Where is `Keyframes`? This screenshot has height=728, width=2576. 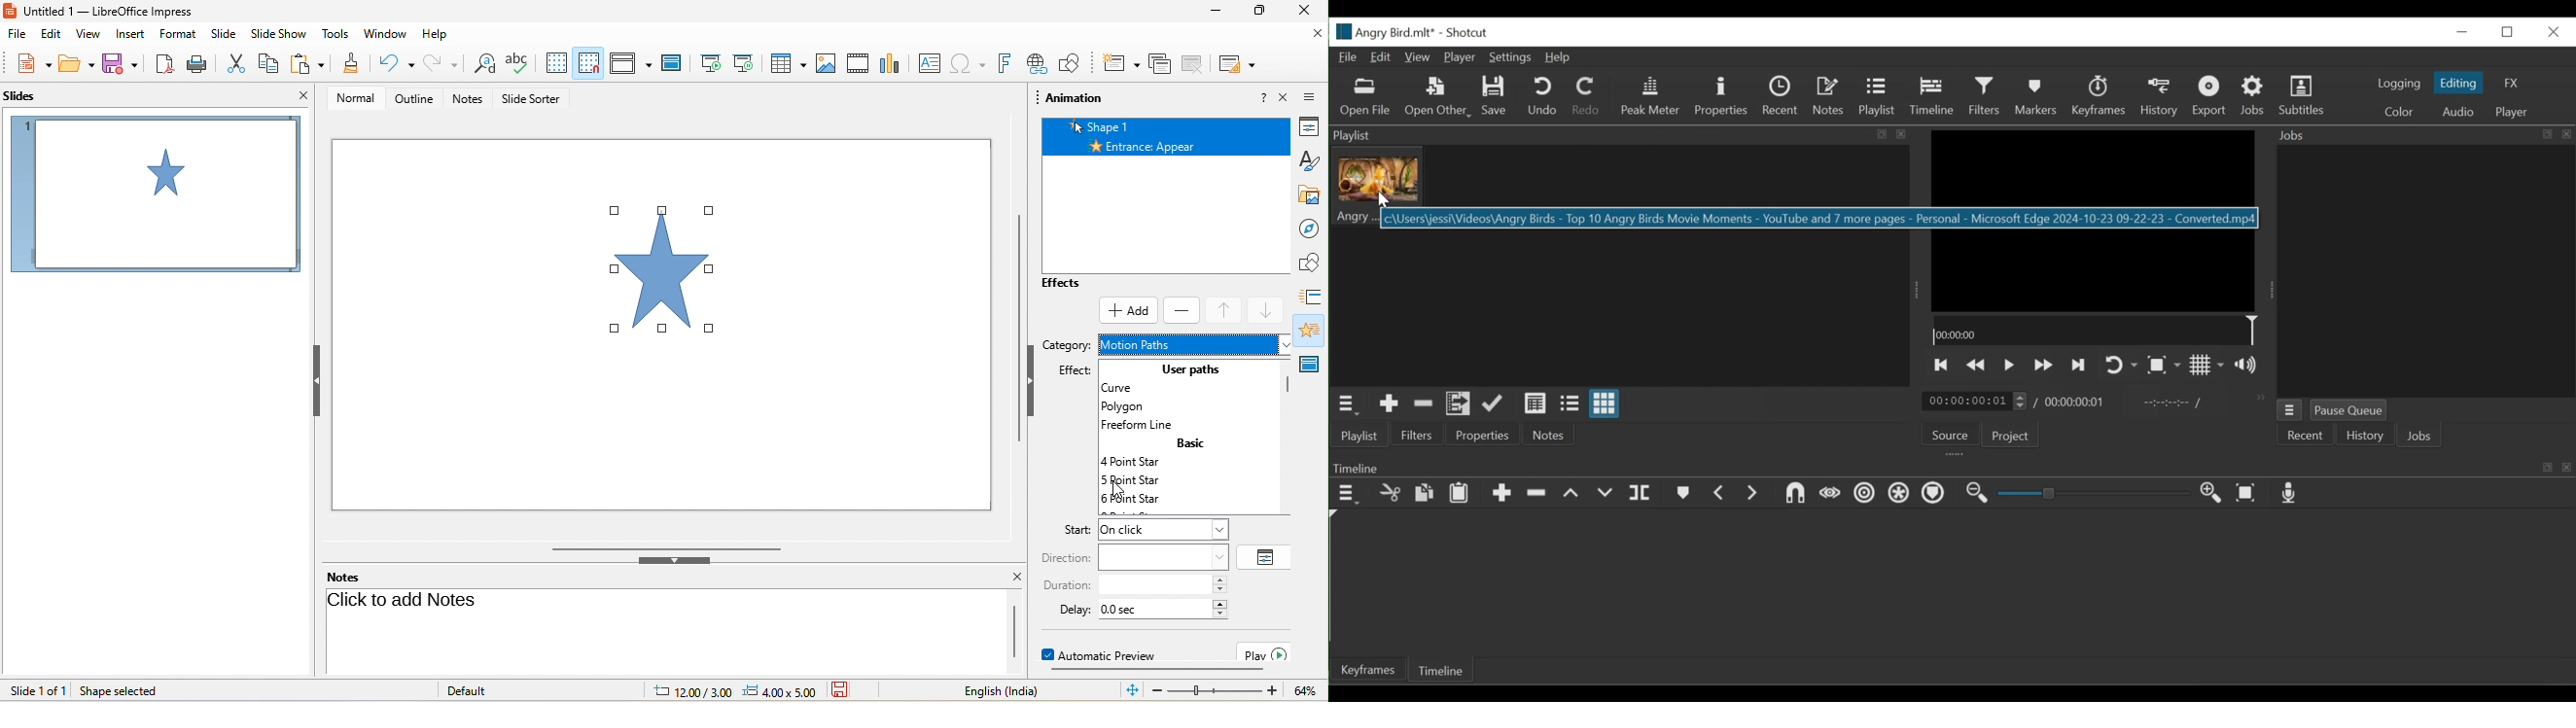 Keyframes is located at coordinates (2099, 97).